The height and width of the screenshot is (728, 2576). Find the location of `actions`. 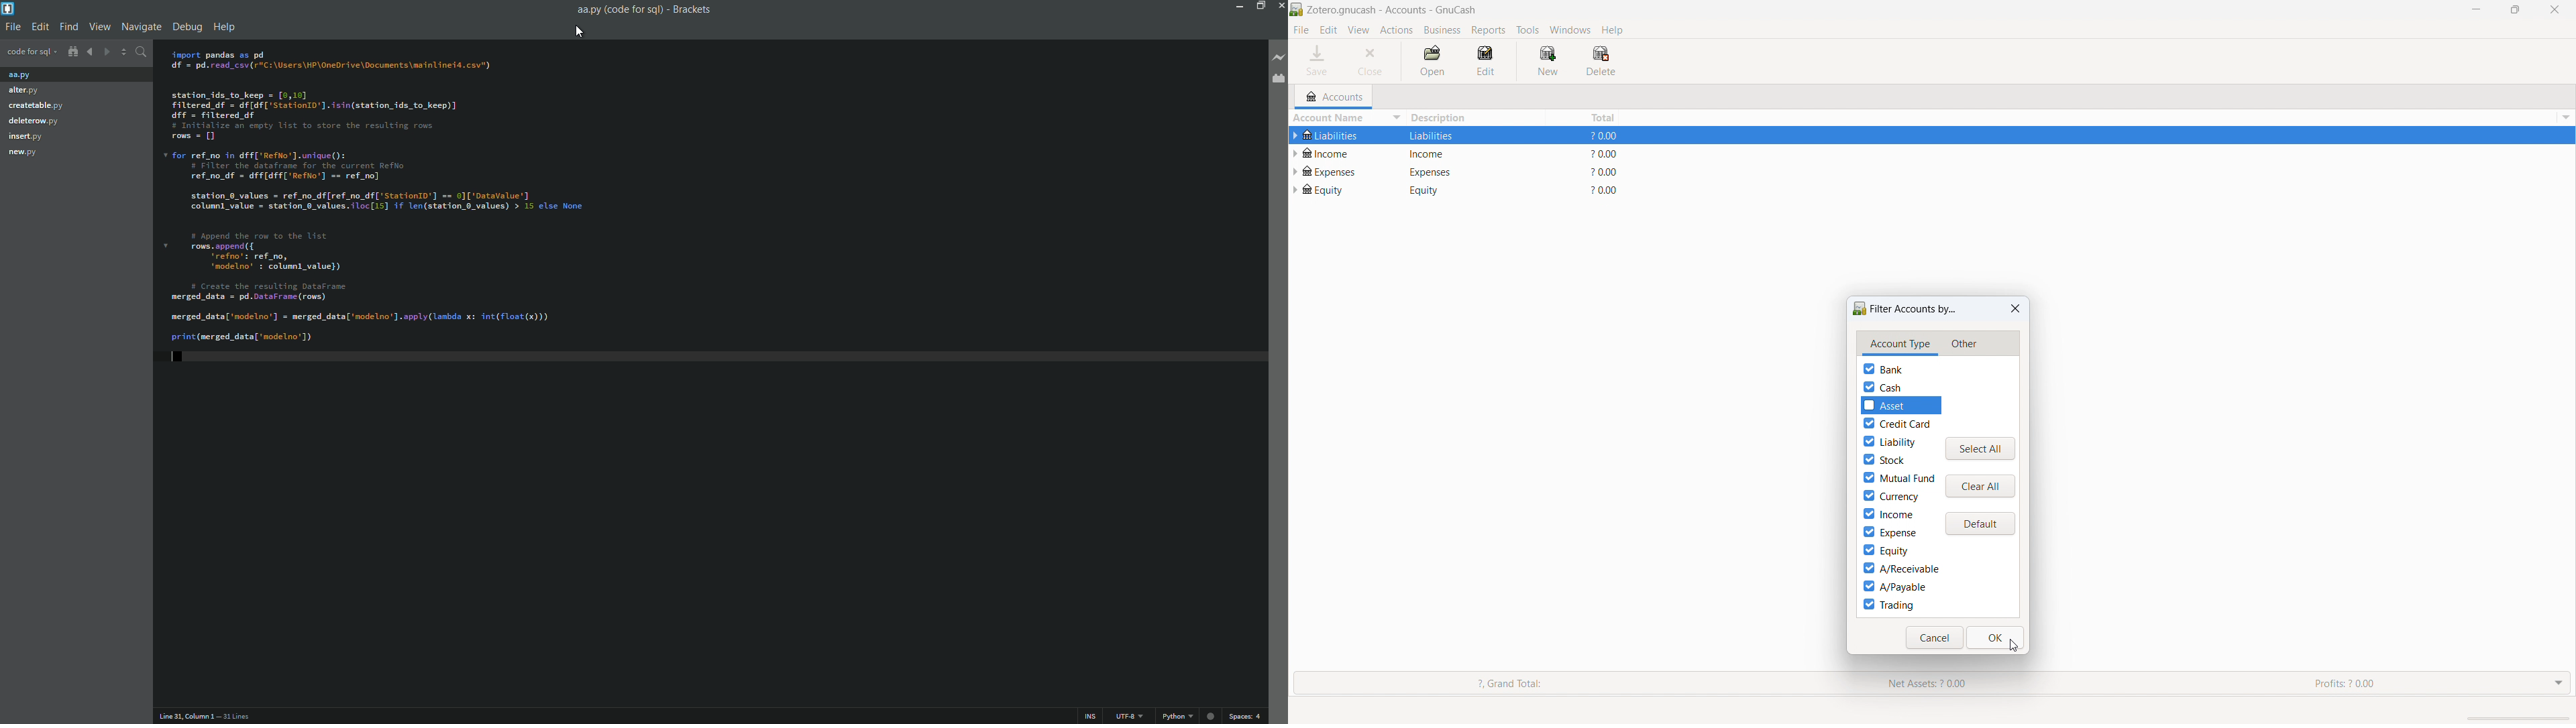

actions is located at coordinates (1397, 31).